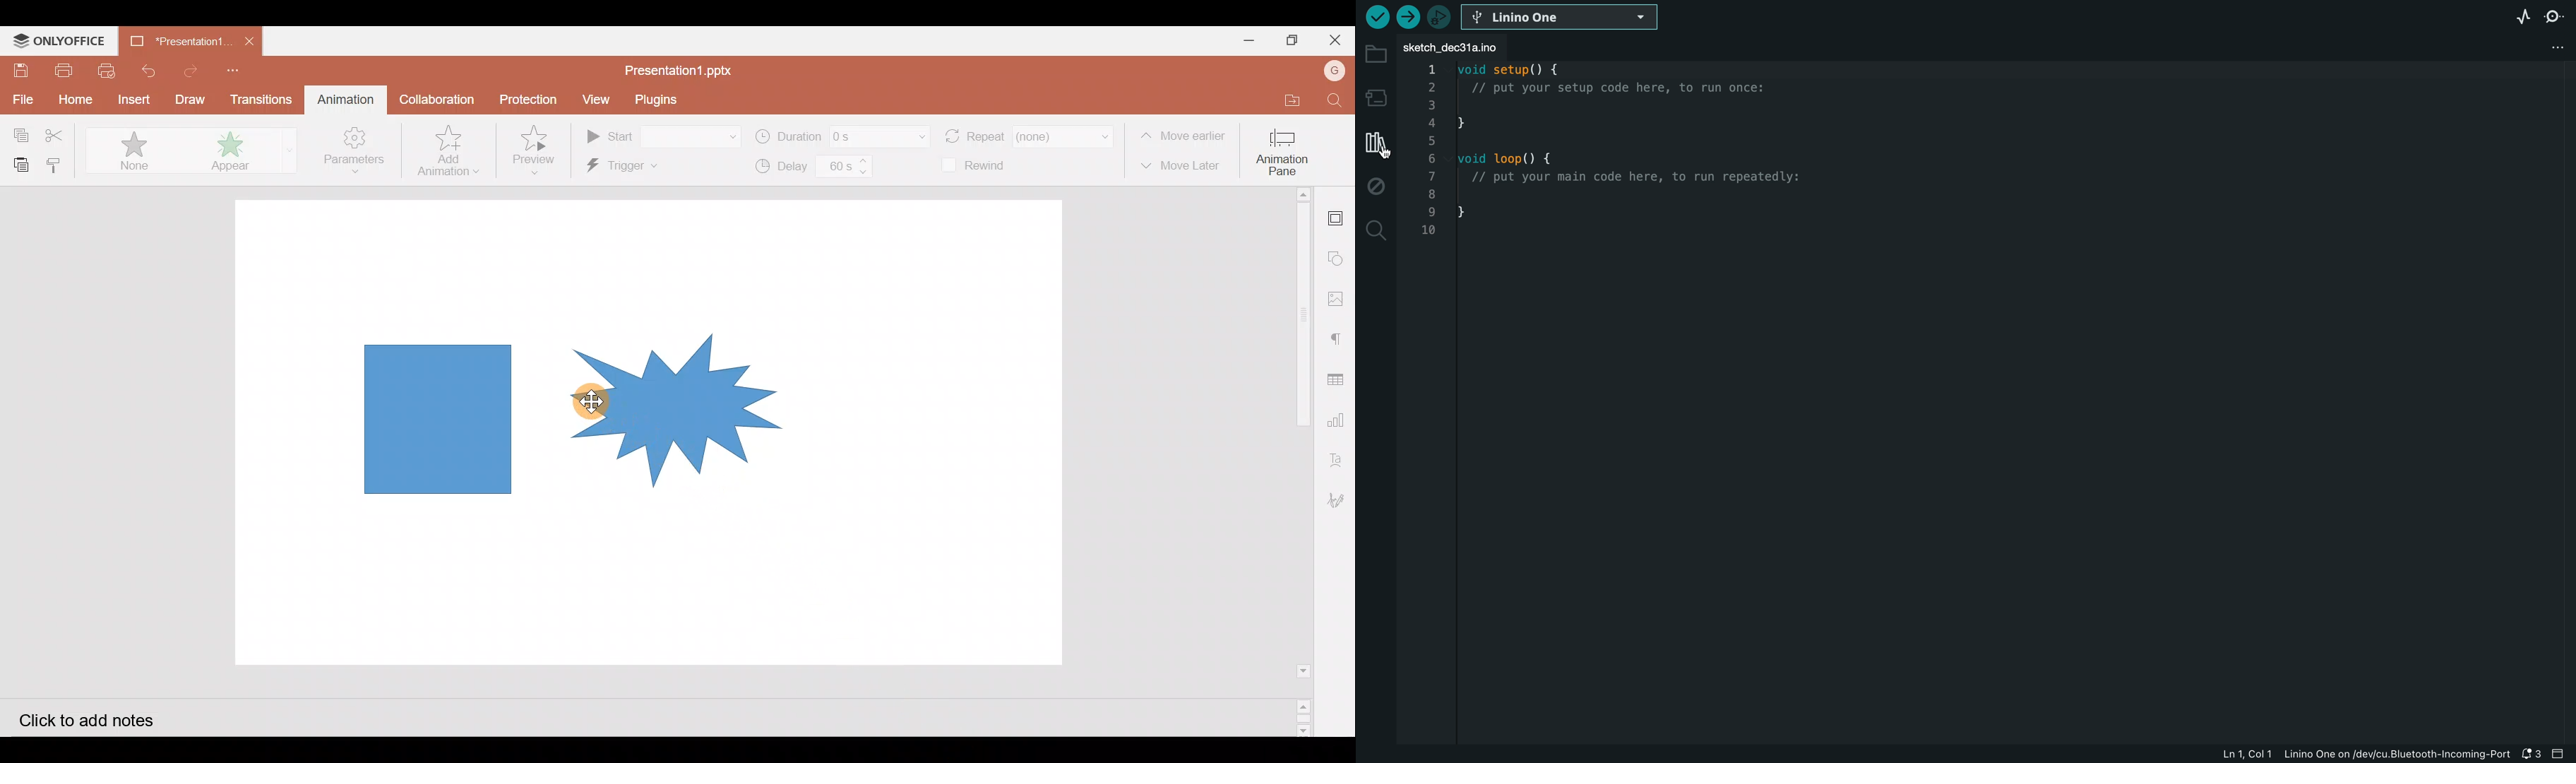 This screenshot has height=784, width=2576. What do you see at coordinates (62, 41) in the screenshot?
I see `ONLYOFFICE` at bounding box center [62, 41].